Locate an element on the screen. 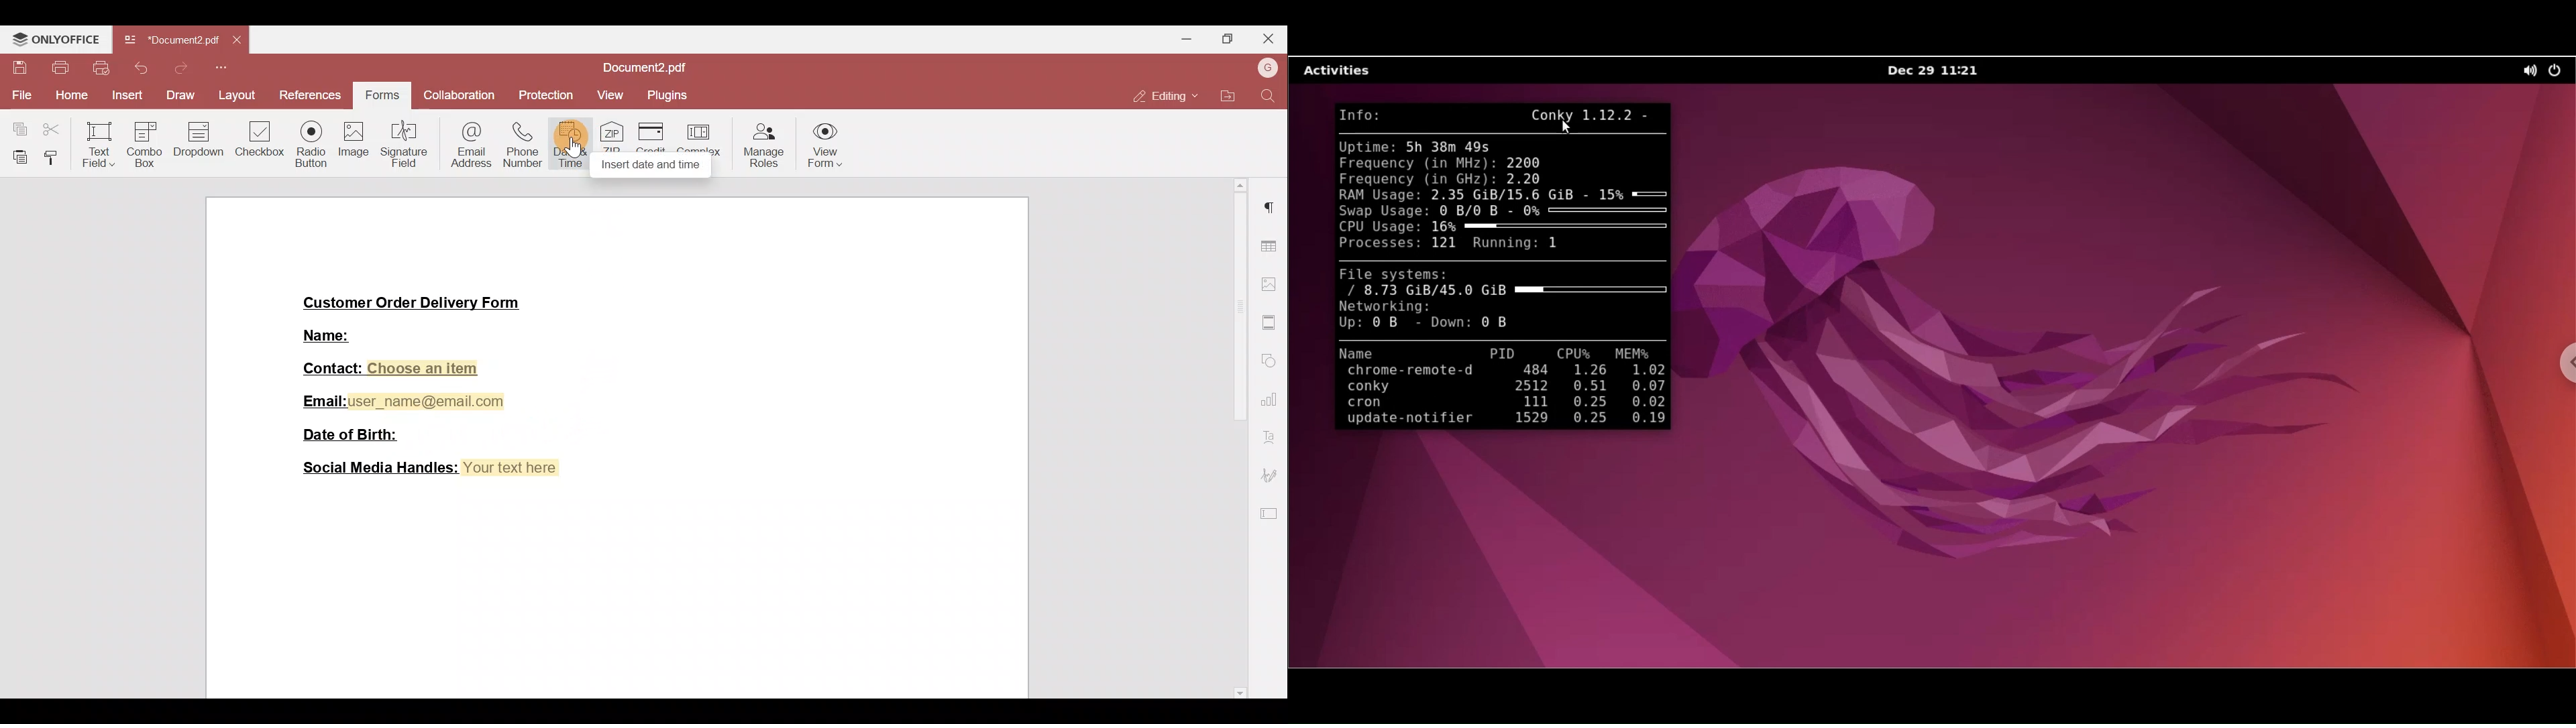 This screenshot has width=2576, height=728. Date of Birth: is located at coordinates (348, 433).